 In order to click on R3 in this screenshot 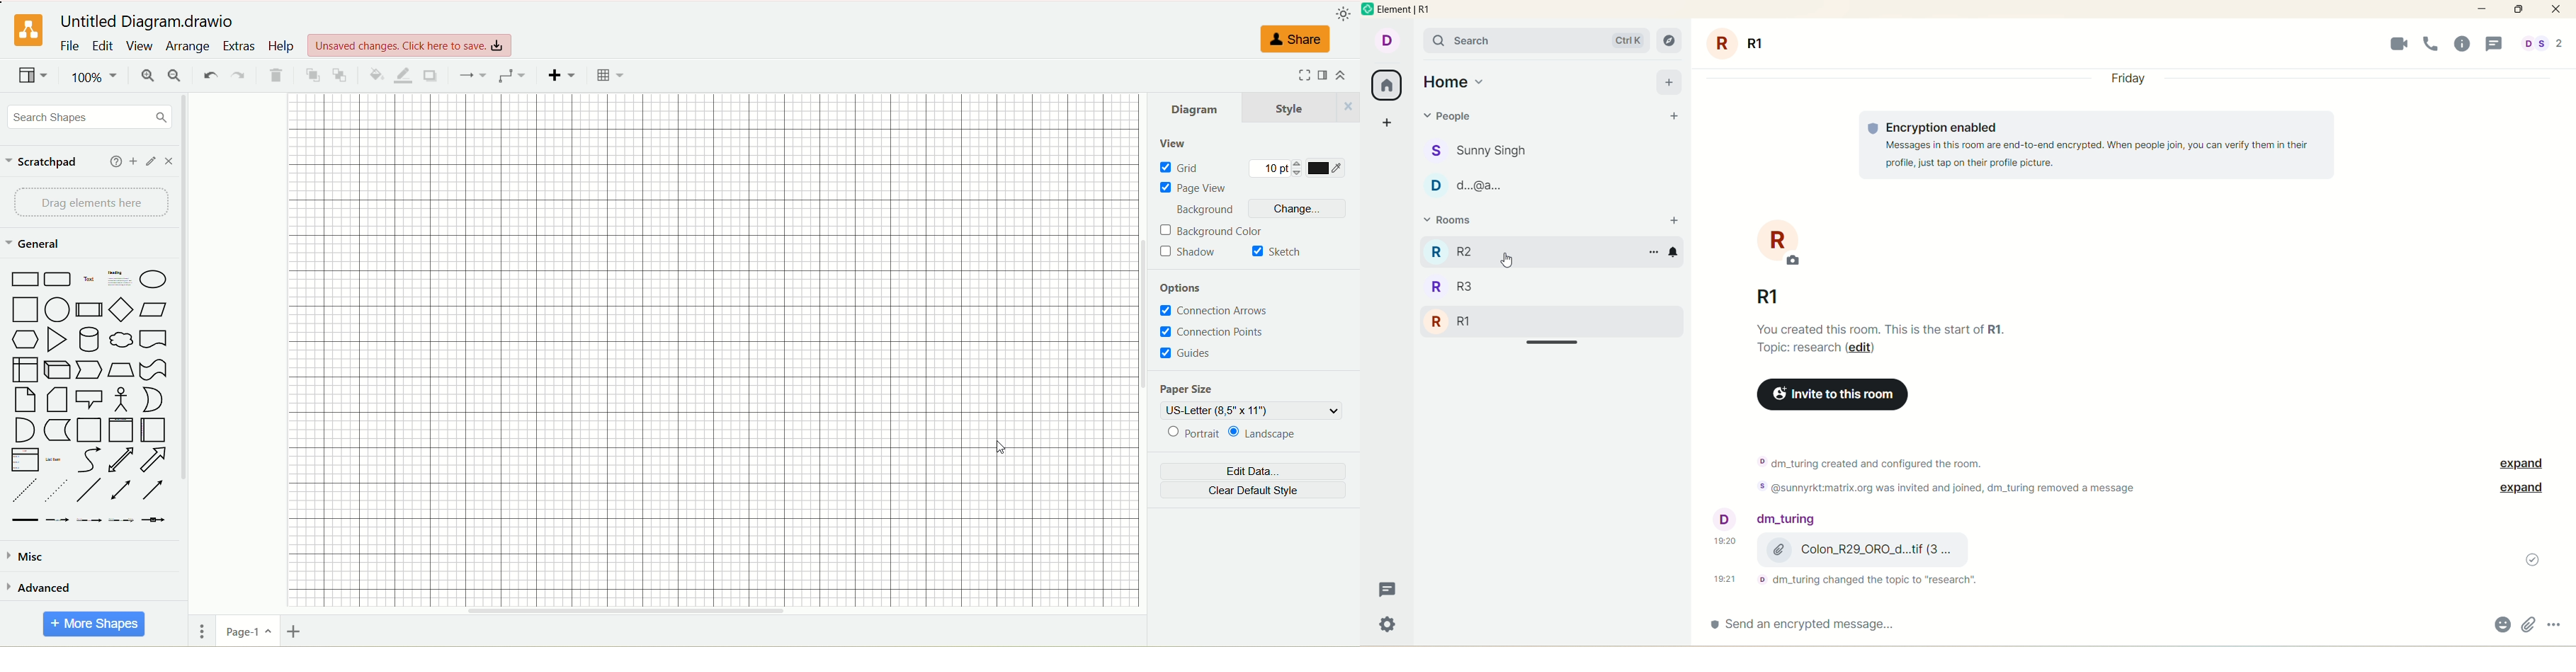, I will do `click(1476, 251)`.